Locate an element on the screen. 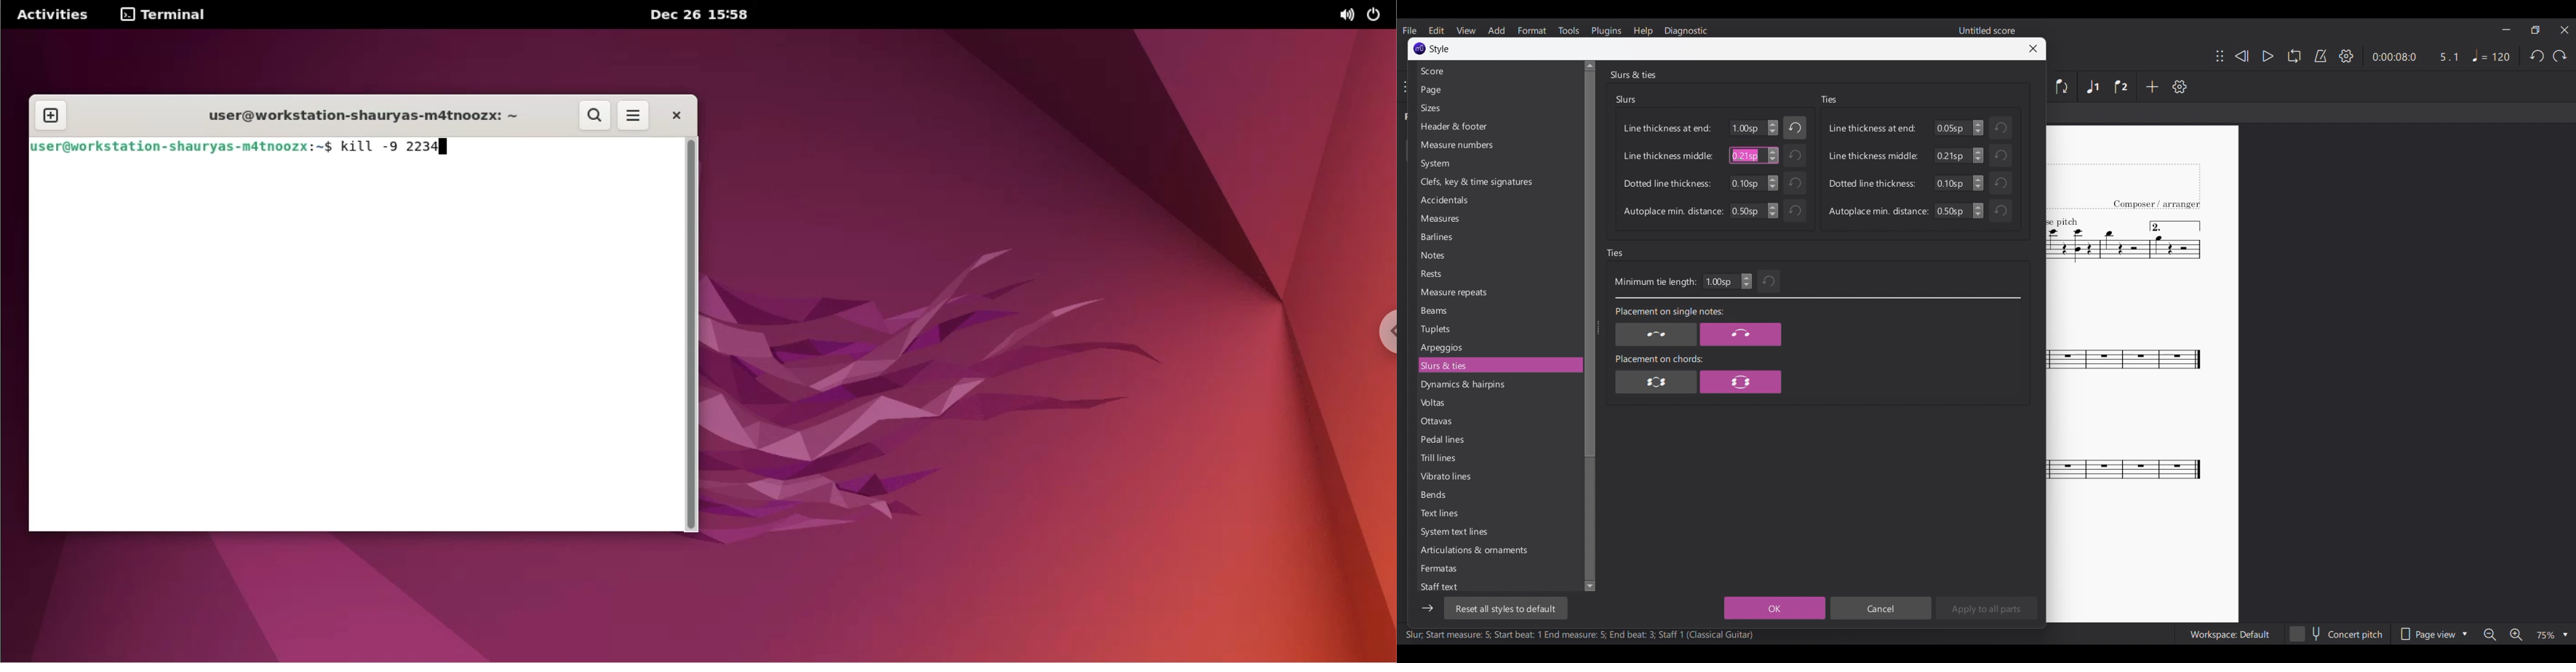 The width and height of the screenshot is (2576, 672). Score is located at coordinates (1497, 71).